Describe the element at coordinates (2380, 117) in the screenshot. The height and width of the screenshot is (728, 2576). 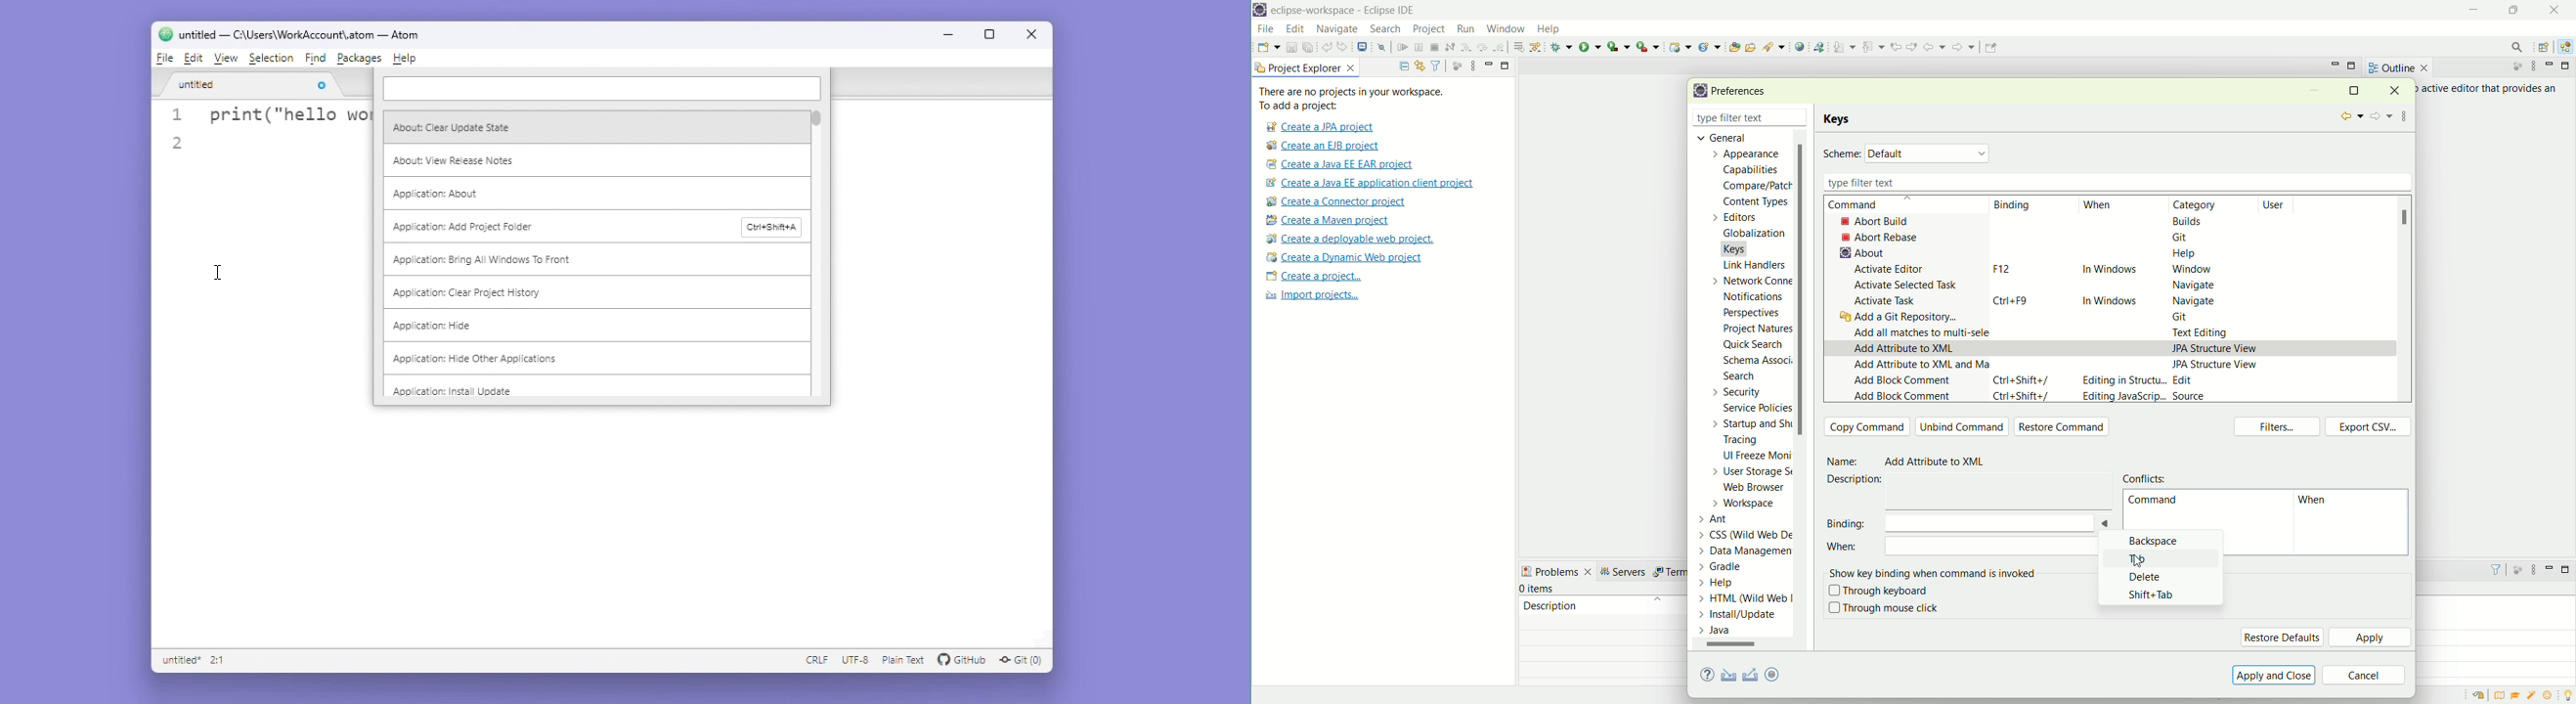
I see `forward` at that location.